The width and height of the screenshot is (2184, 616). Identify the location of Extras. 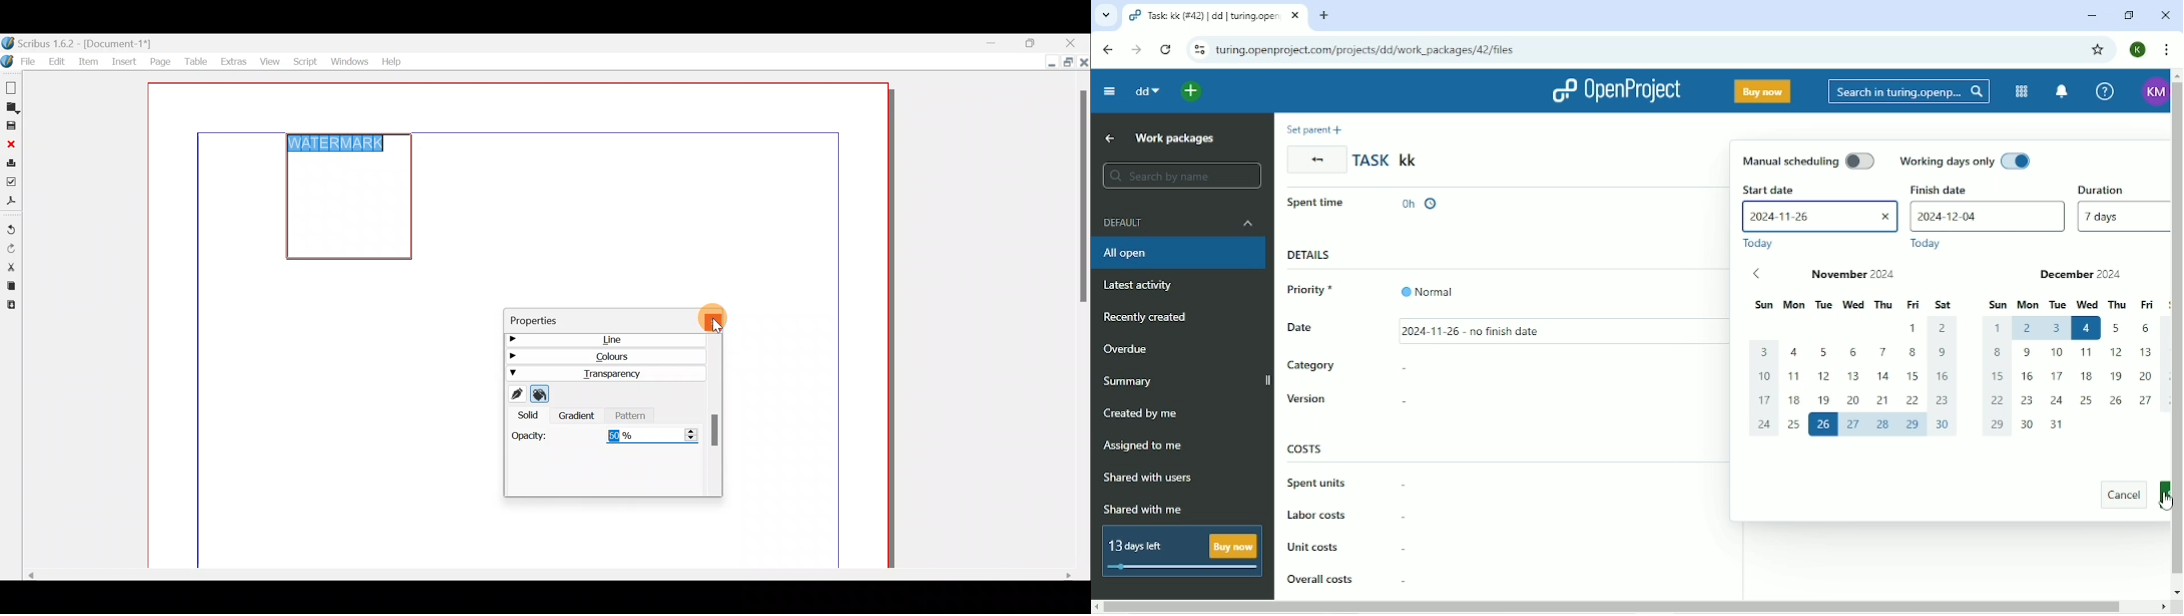
(233, 62).